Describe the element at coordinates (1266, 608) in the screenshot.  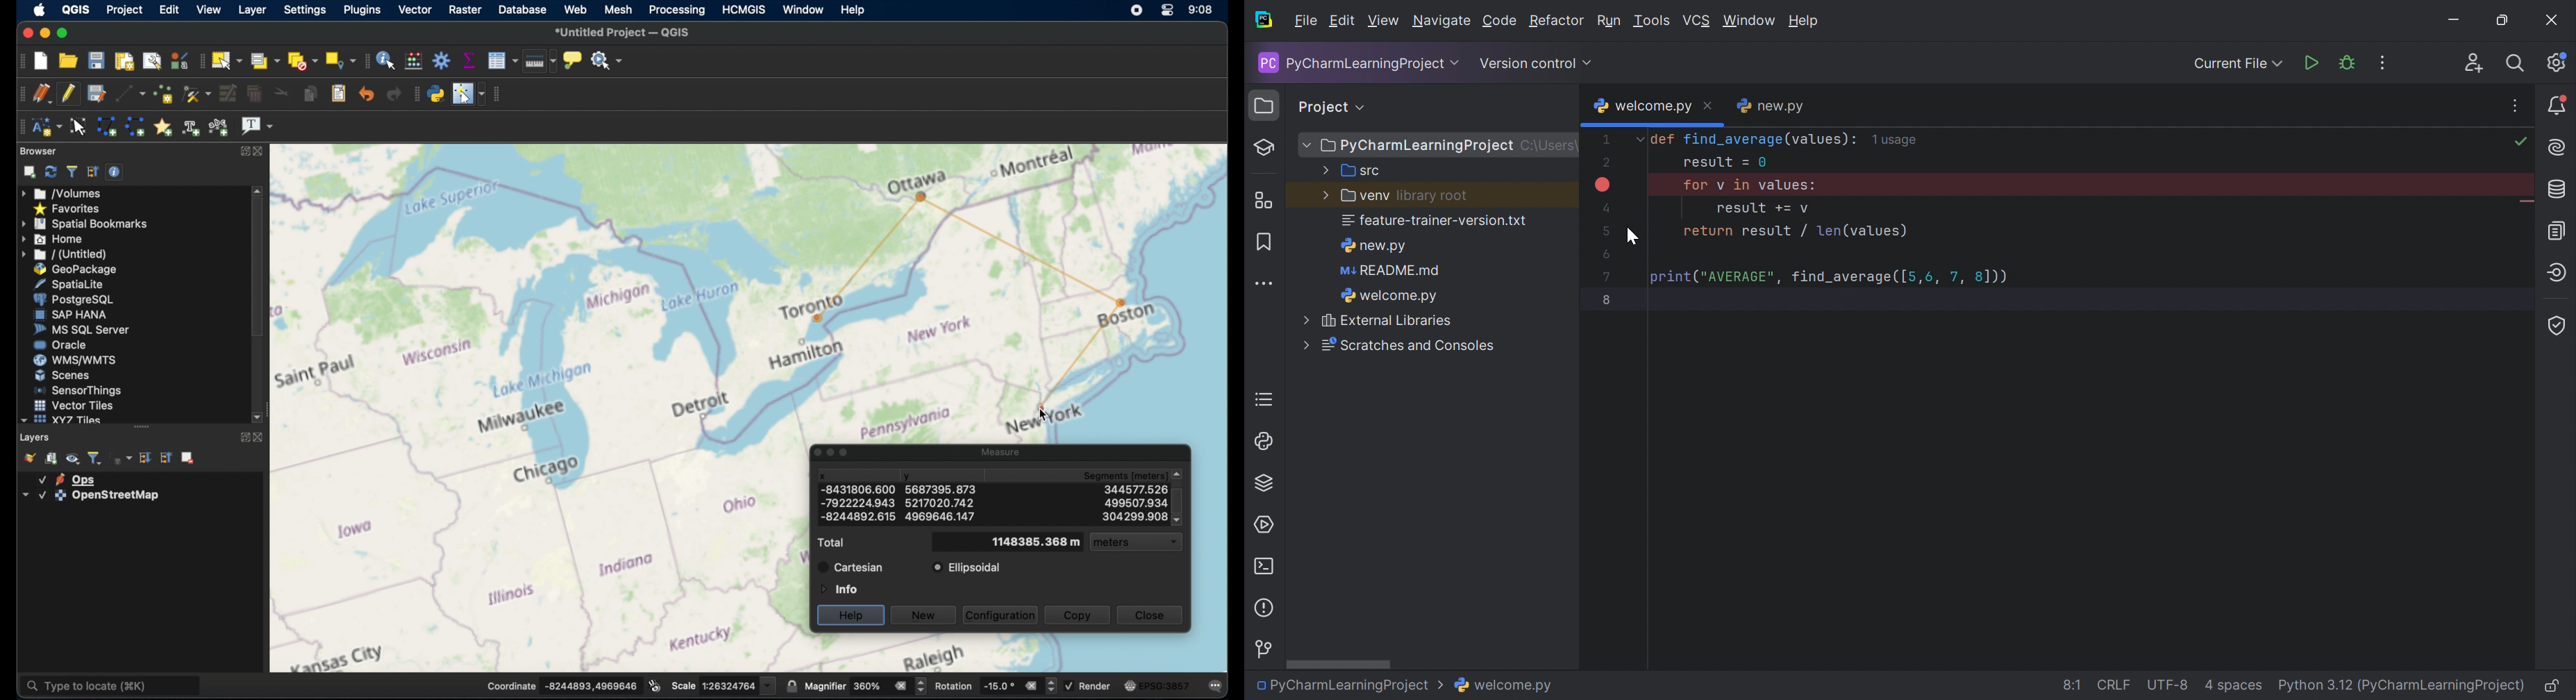
I see `Problems` at that location.